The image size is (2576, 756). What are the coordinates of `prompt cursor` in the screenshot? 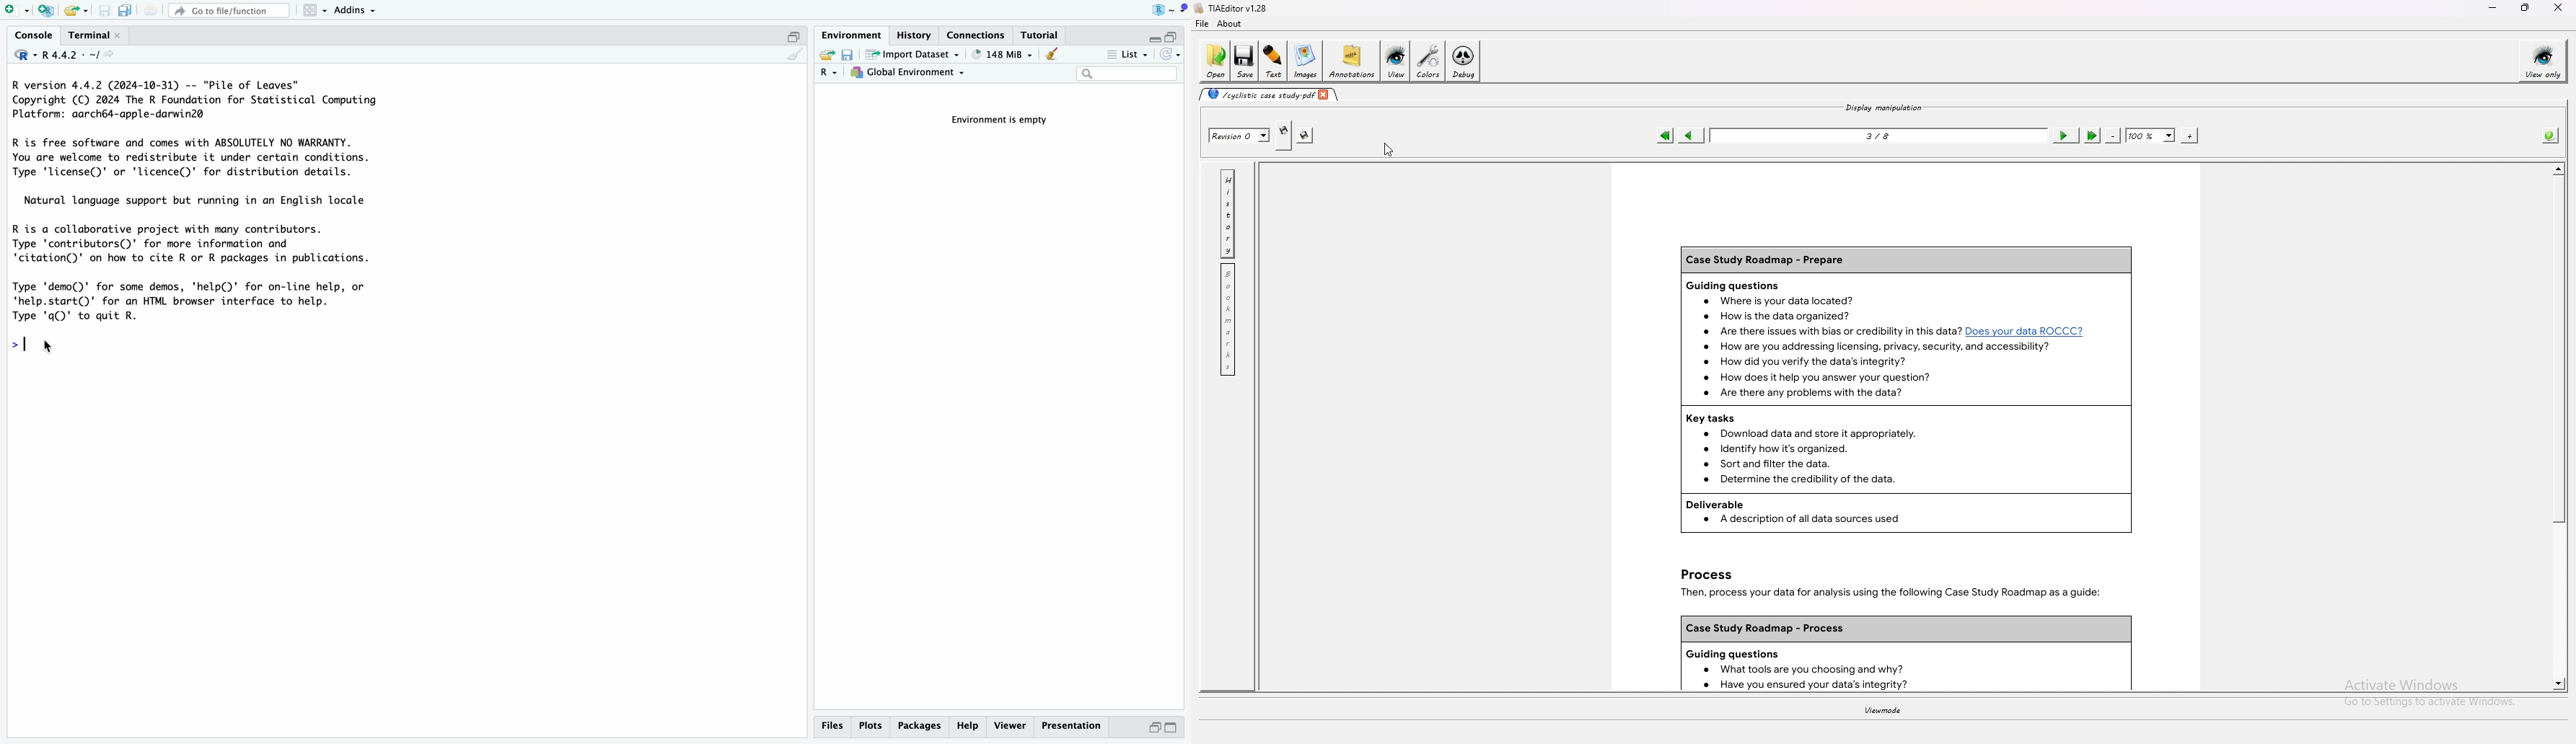 It's located at (10, 341).